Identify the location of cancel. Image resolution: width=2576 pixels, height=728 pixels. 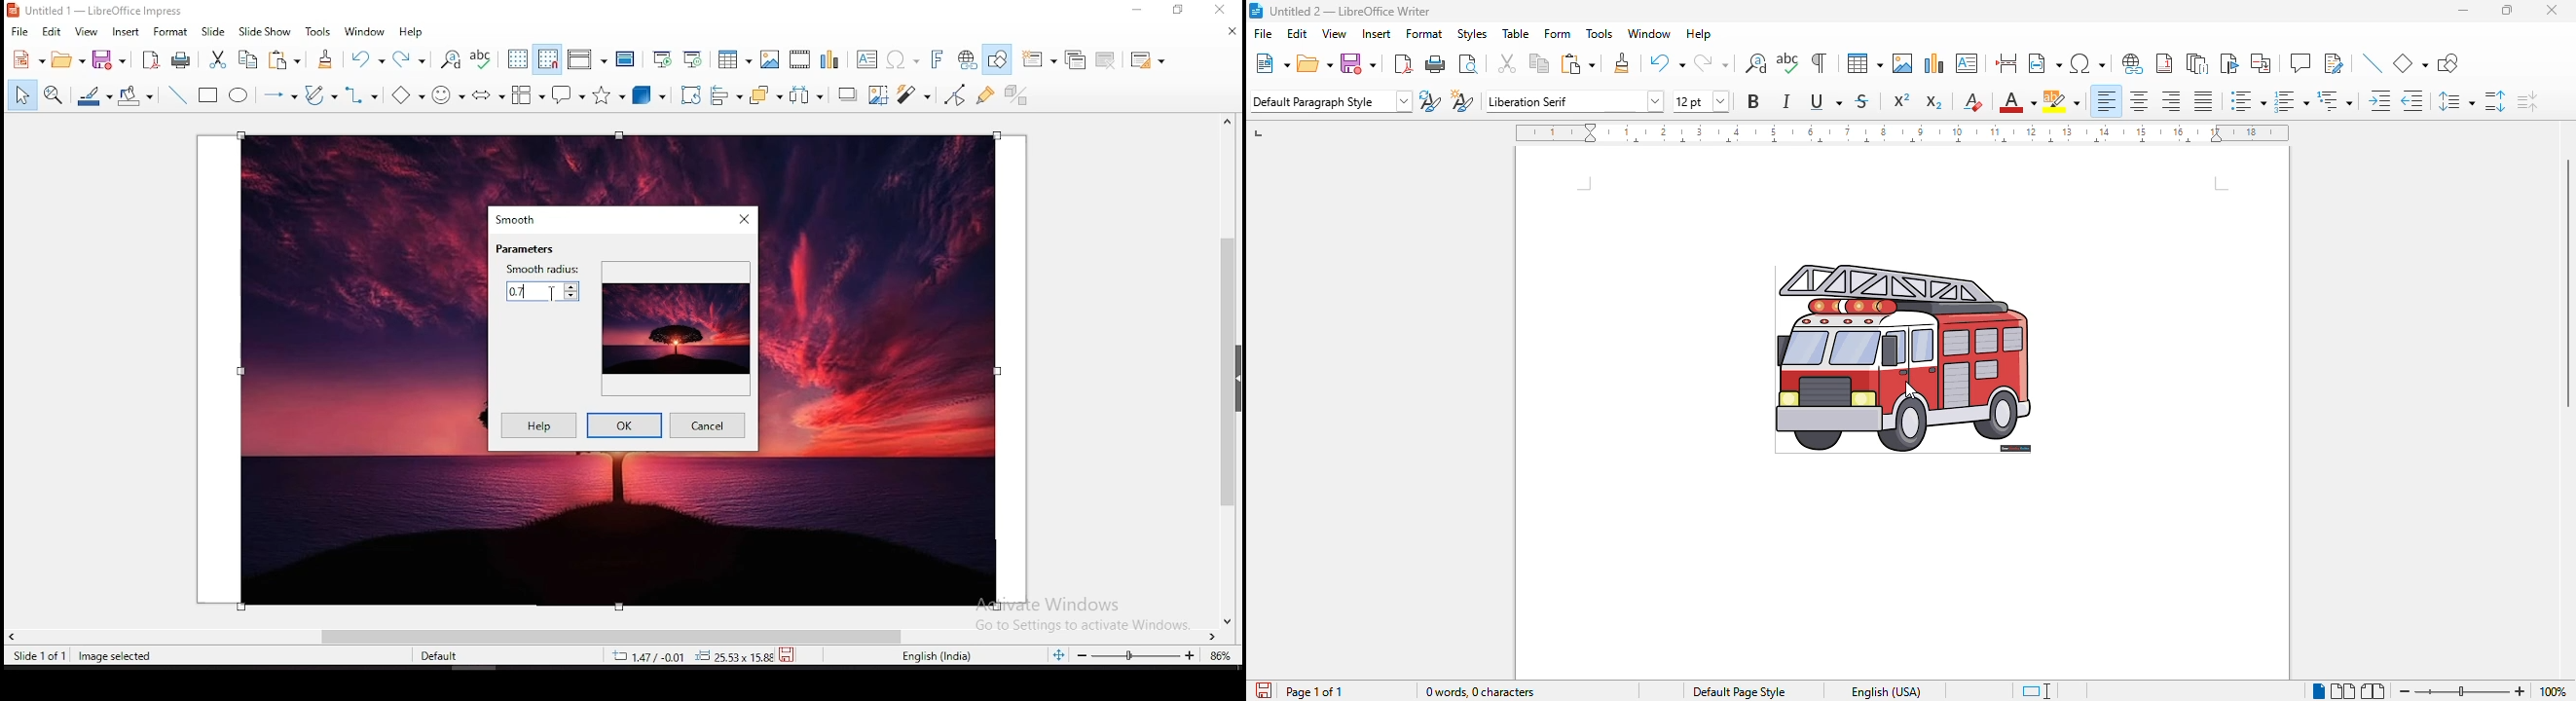
(710, 426).